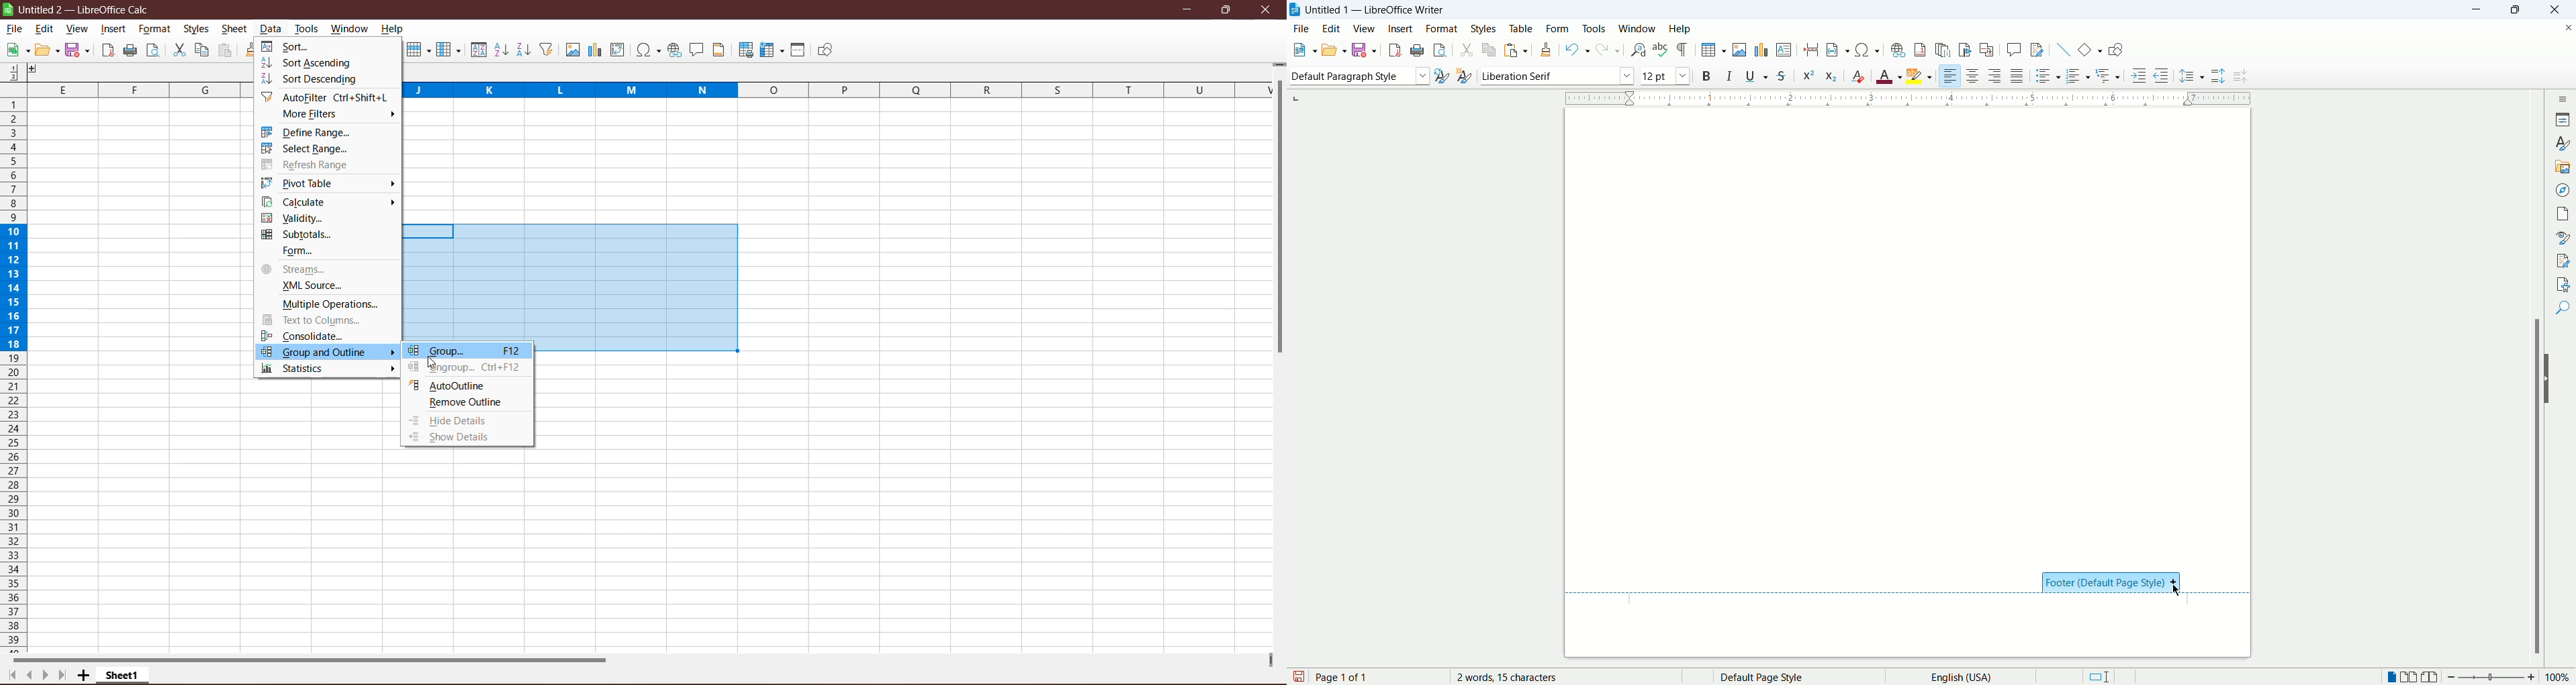 The width and height of the screenshot is (2576, 700). I want to click on bold, so click(1706, 75).